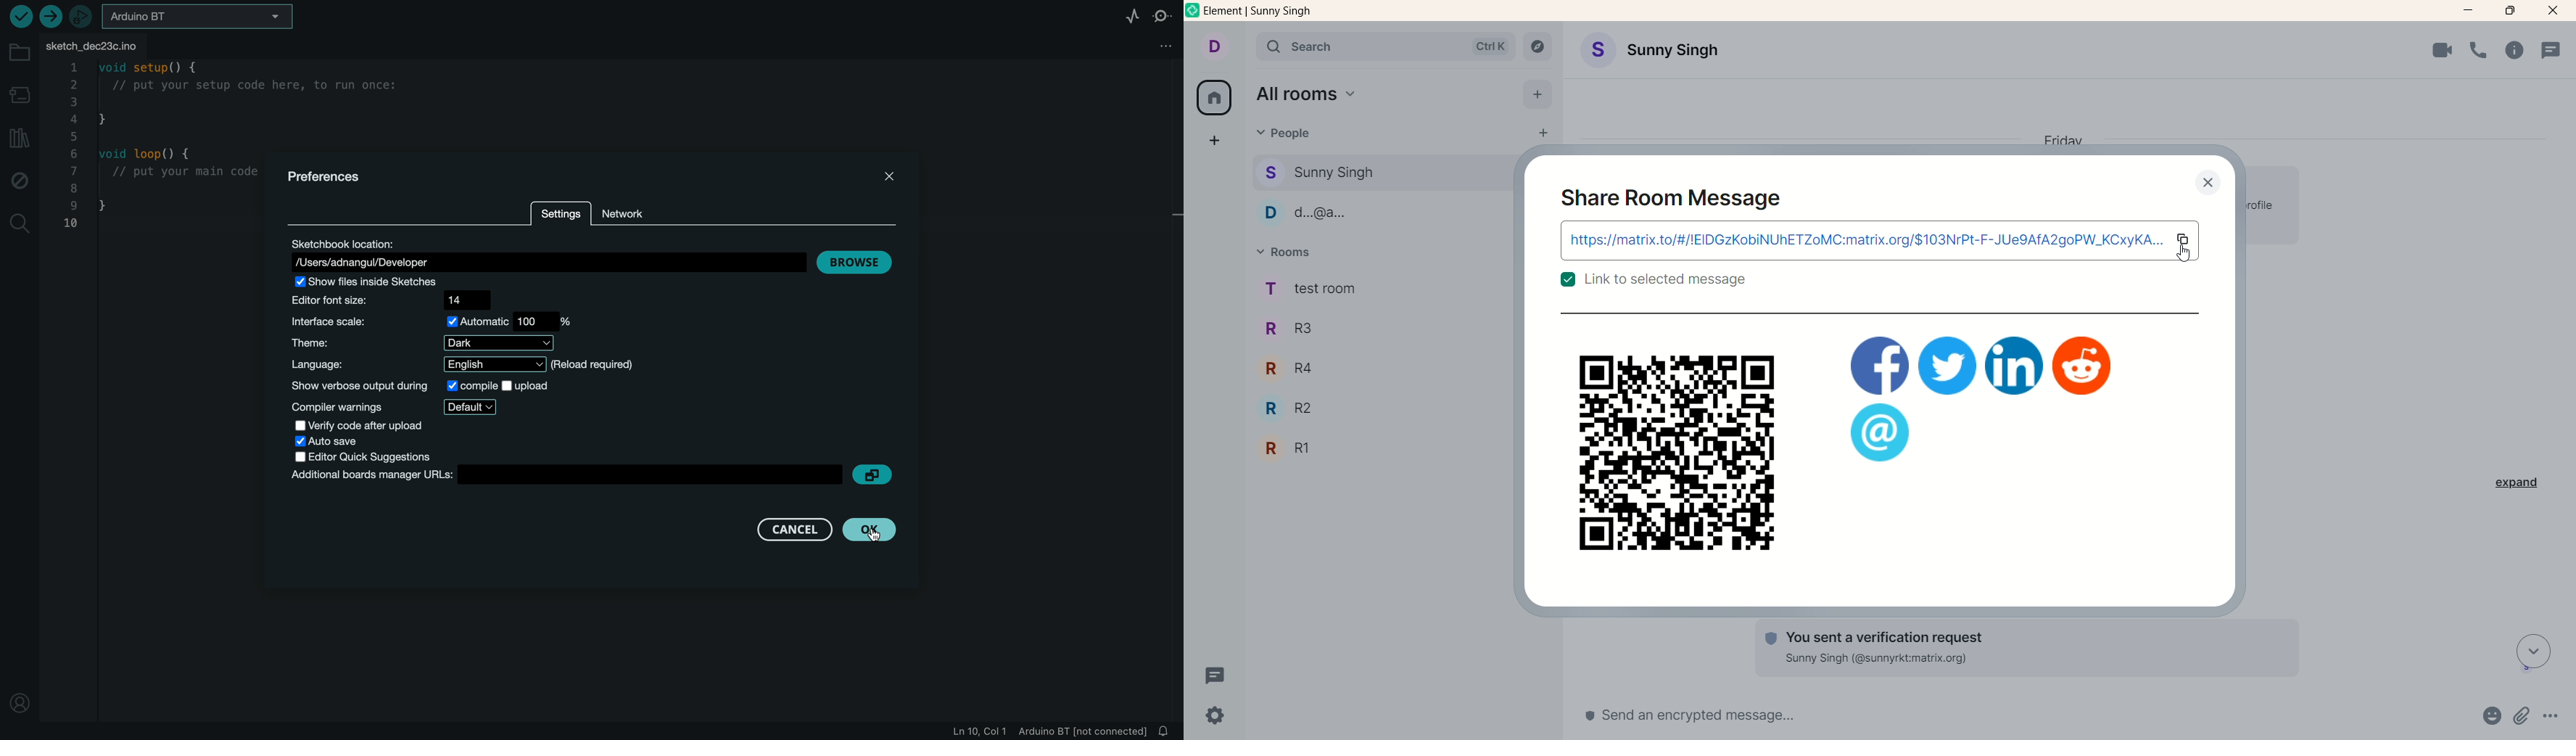  Describe the element at coordinates (2017, 647) in the screenshot. I see `text` at that location.